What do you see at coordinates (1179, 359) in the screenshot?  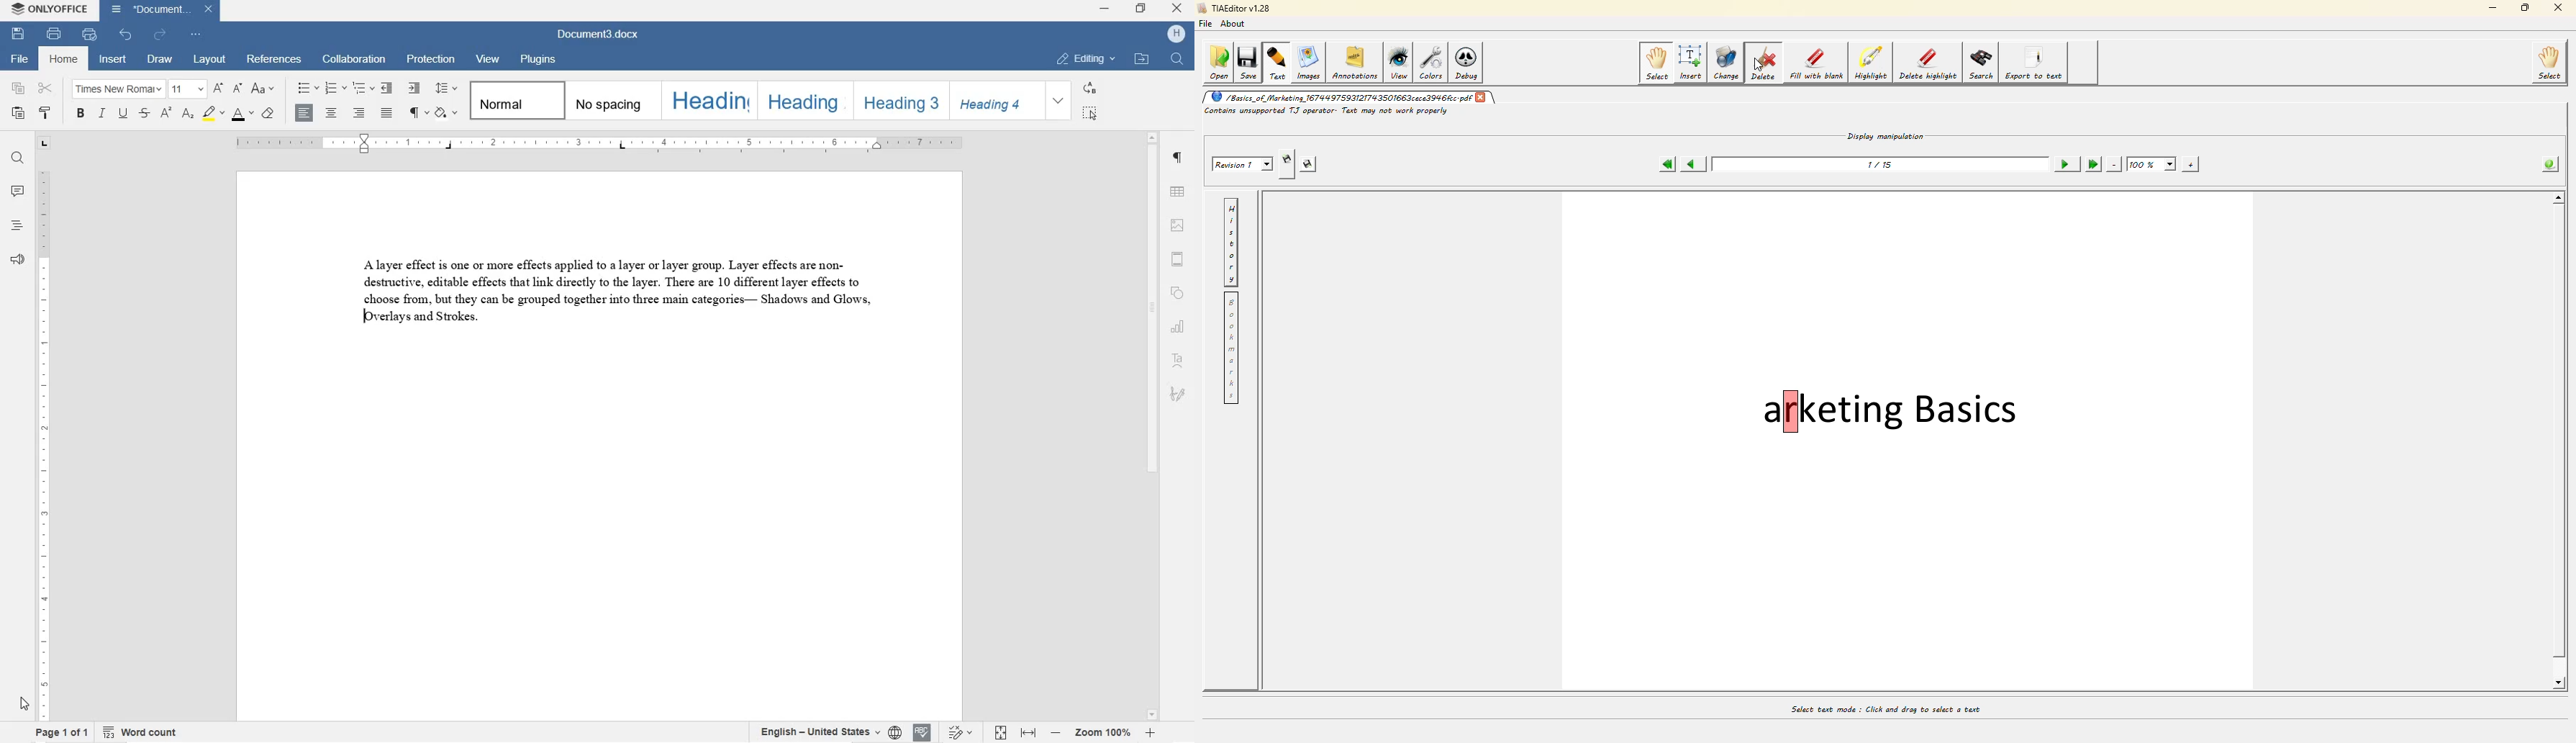 I see `TEXT ART` at bounding box center [1179, 359].